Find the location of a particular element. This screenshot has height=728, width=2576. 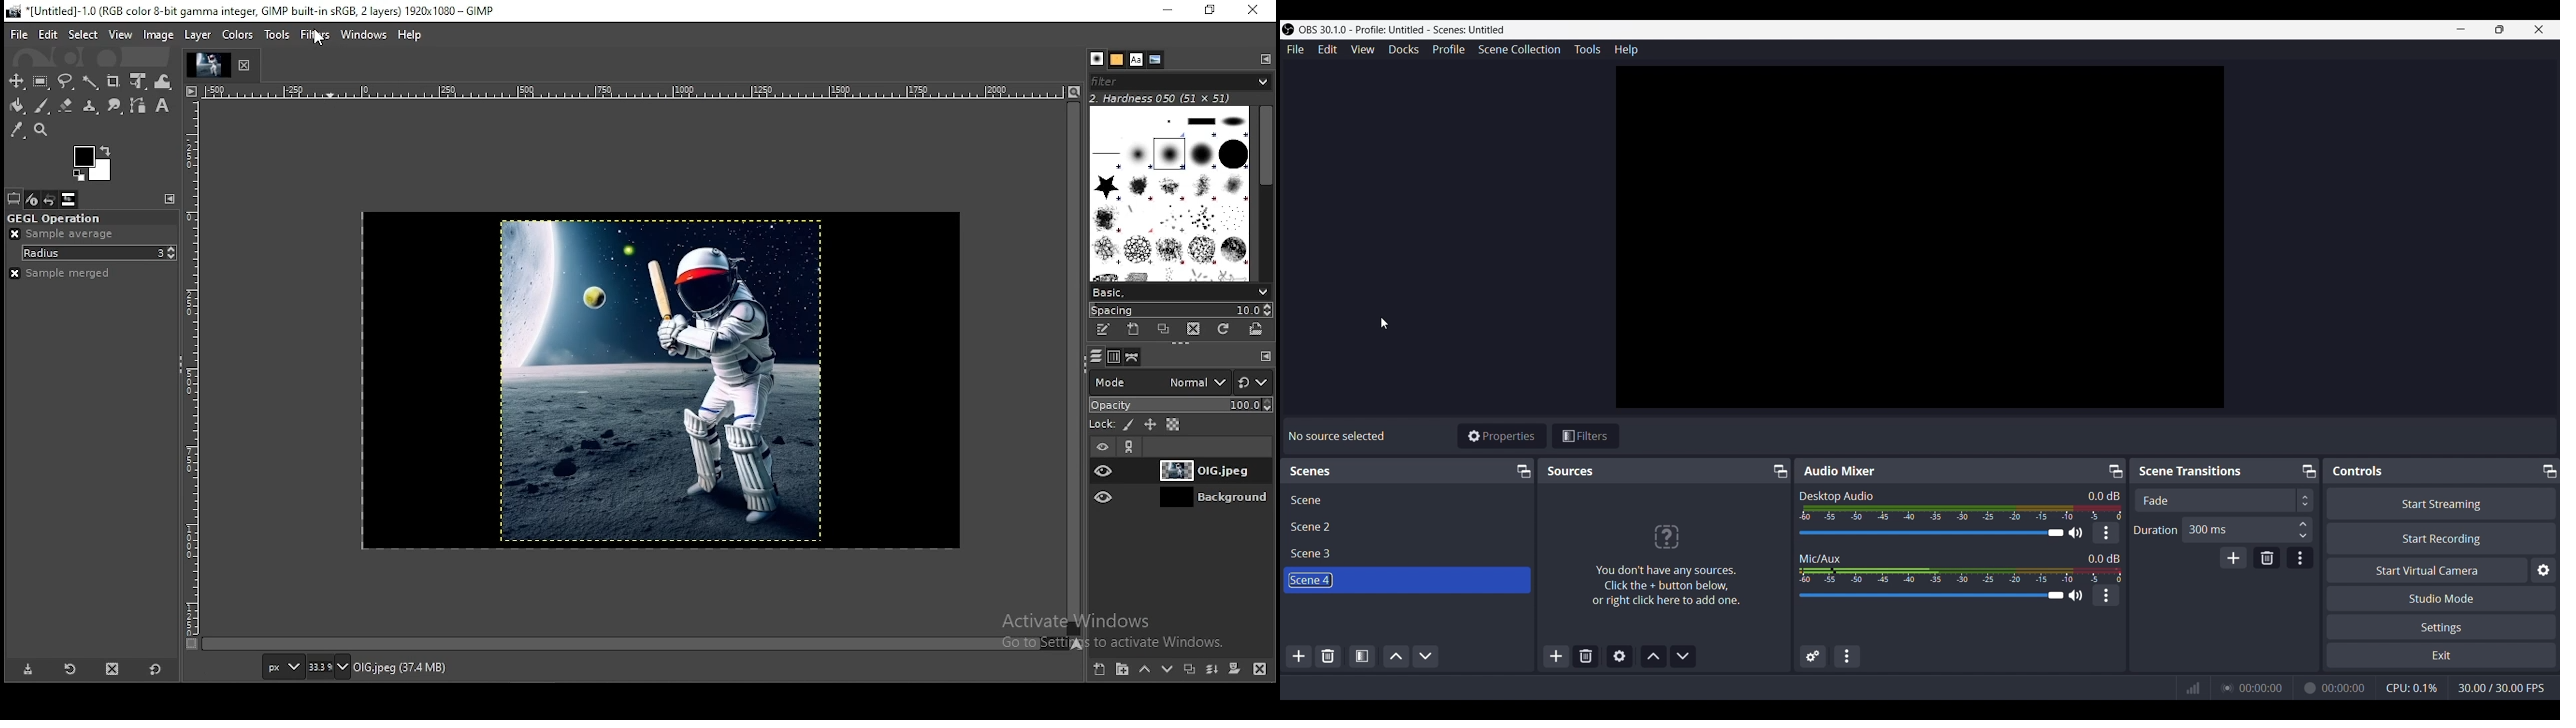

free select tool is located at coordinates (67, 82).